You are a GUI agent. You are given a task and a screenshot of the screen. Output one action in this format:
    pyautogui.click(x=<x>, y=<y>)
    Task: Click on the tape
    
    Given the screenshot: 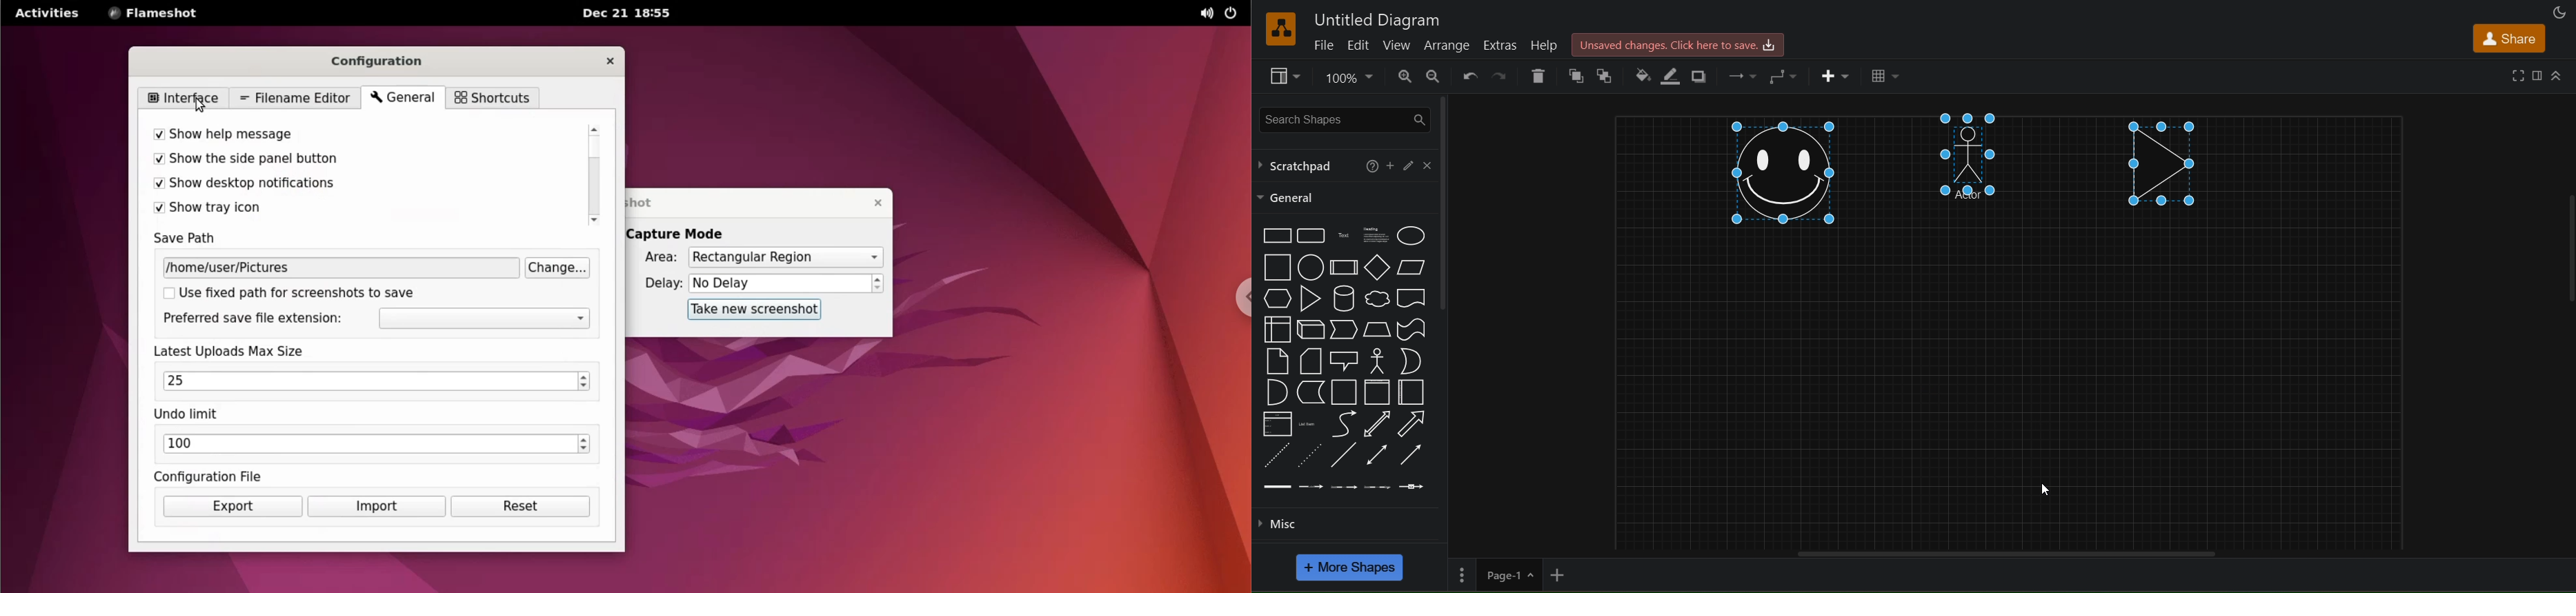 What is the action you would take?
    pyautogui.click(x=1411, y=329)
    